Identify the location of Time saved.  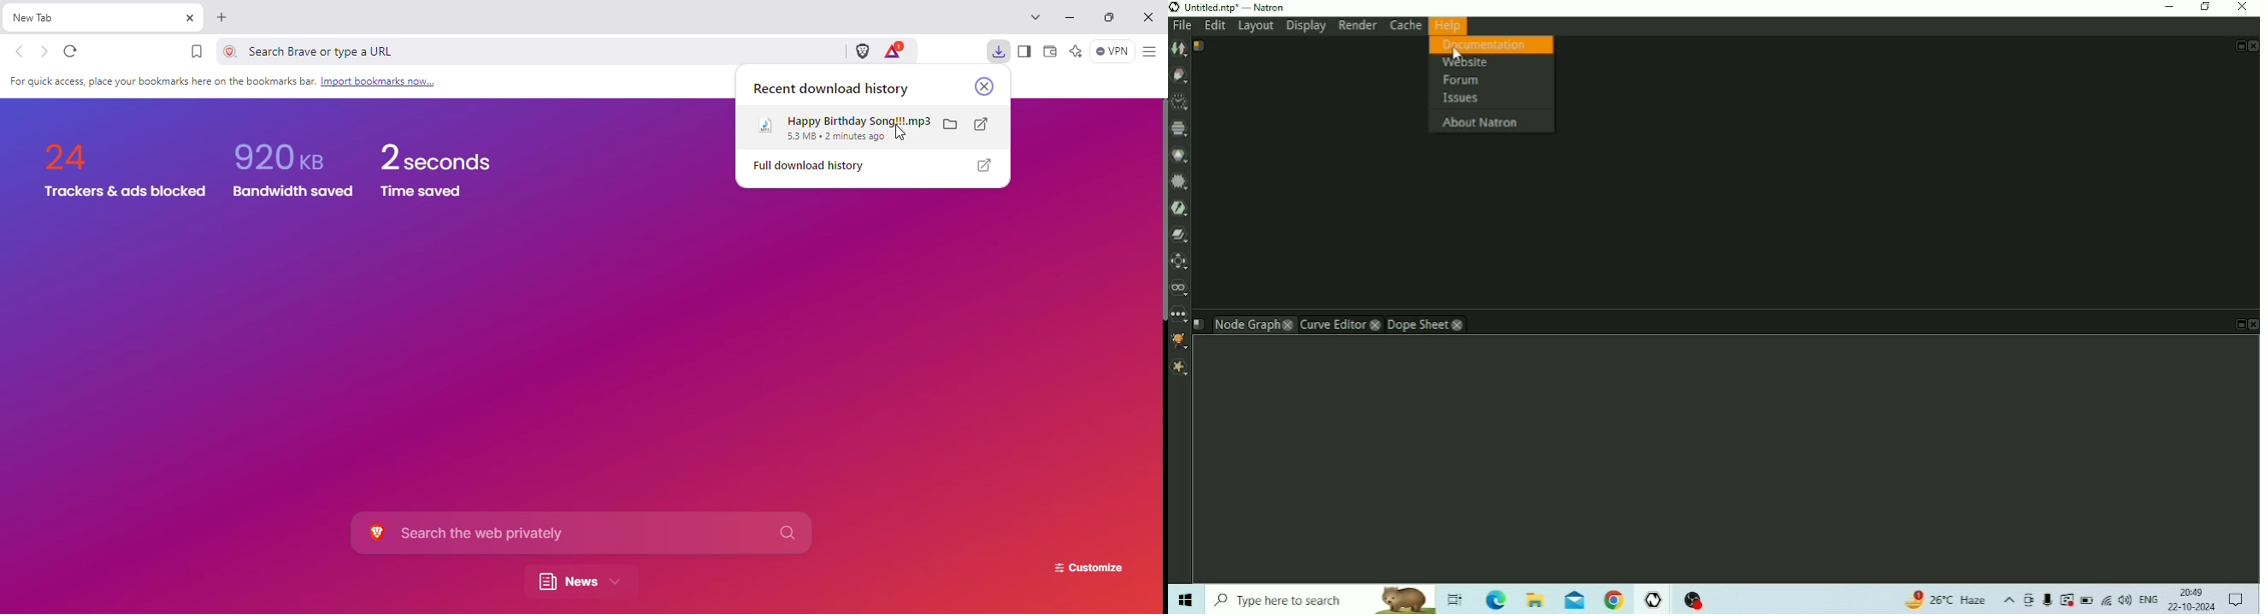
(423, 193).